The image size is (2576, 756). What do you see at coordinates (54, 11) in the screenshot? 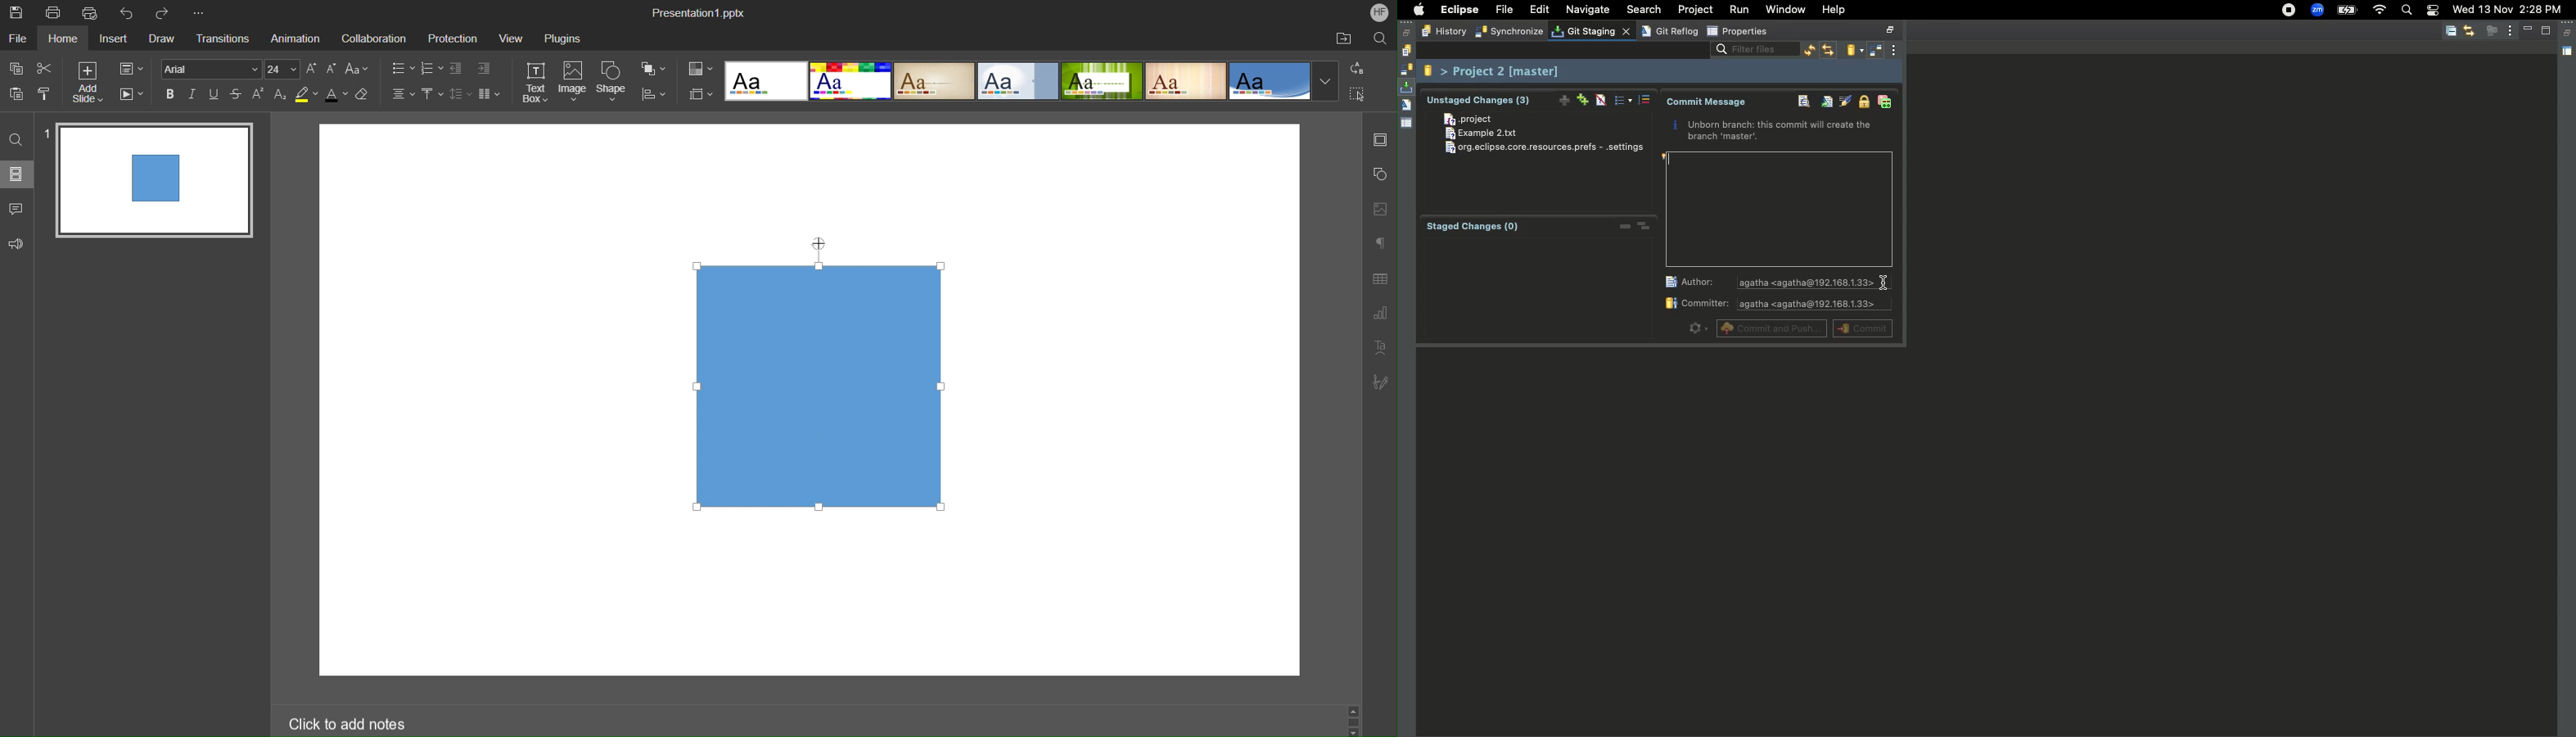
I see `Print` at bounding box center [54, 11].